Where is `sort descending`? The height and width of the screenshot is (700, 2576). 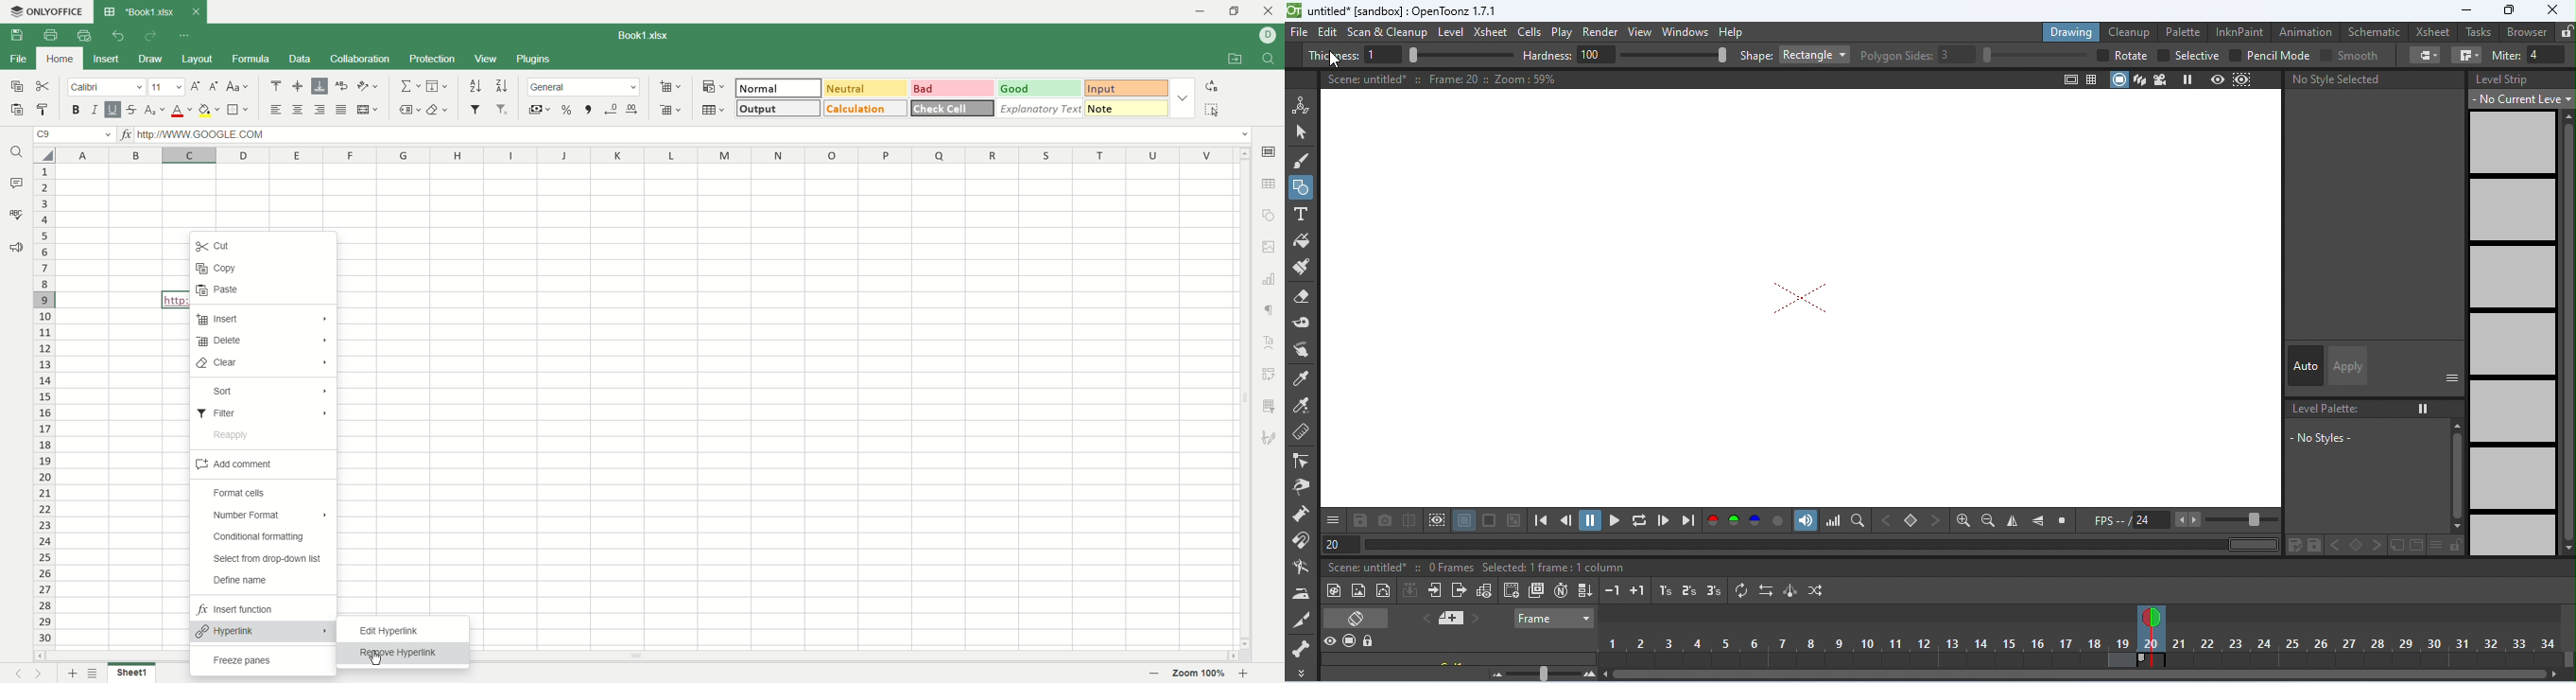
sort descending is located at coordinates (501, 86).